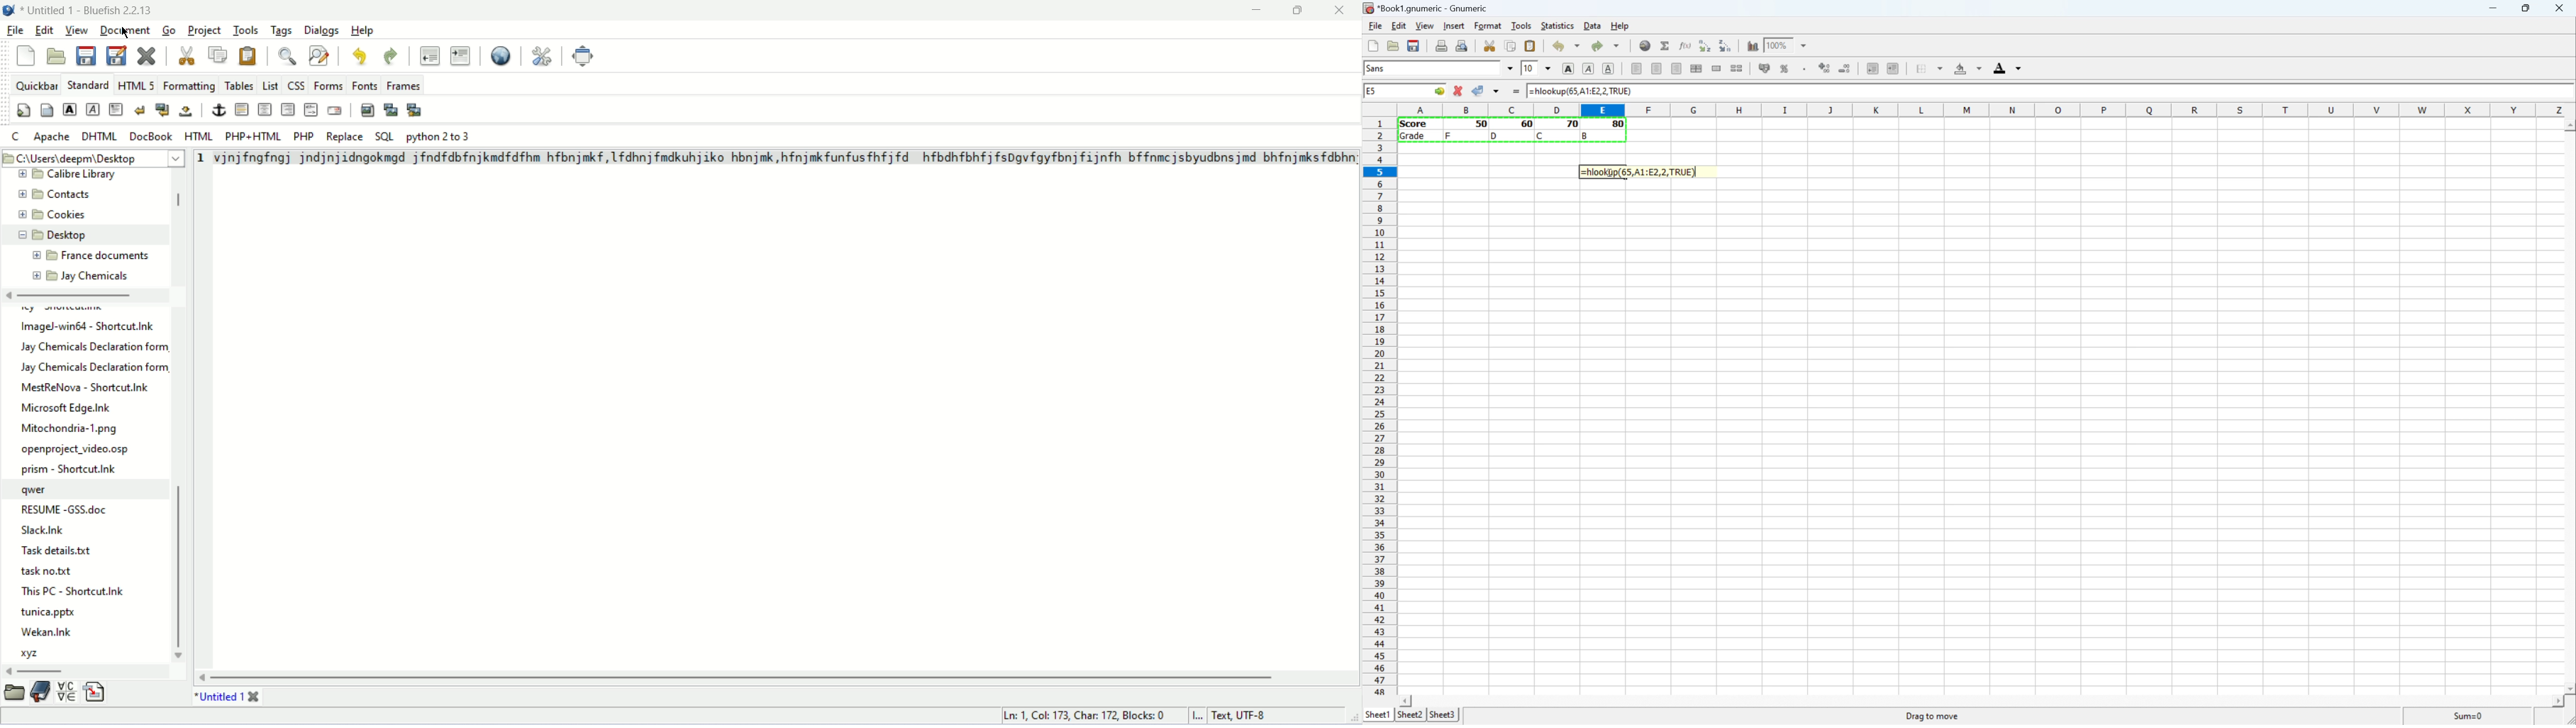  I want to click on tunica.pptx, so click(50, 613).